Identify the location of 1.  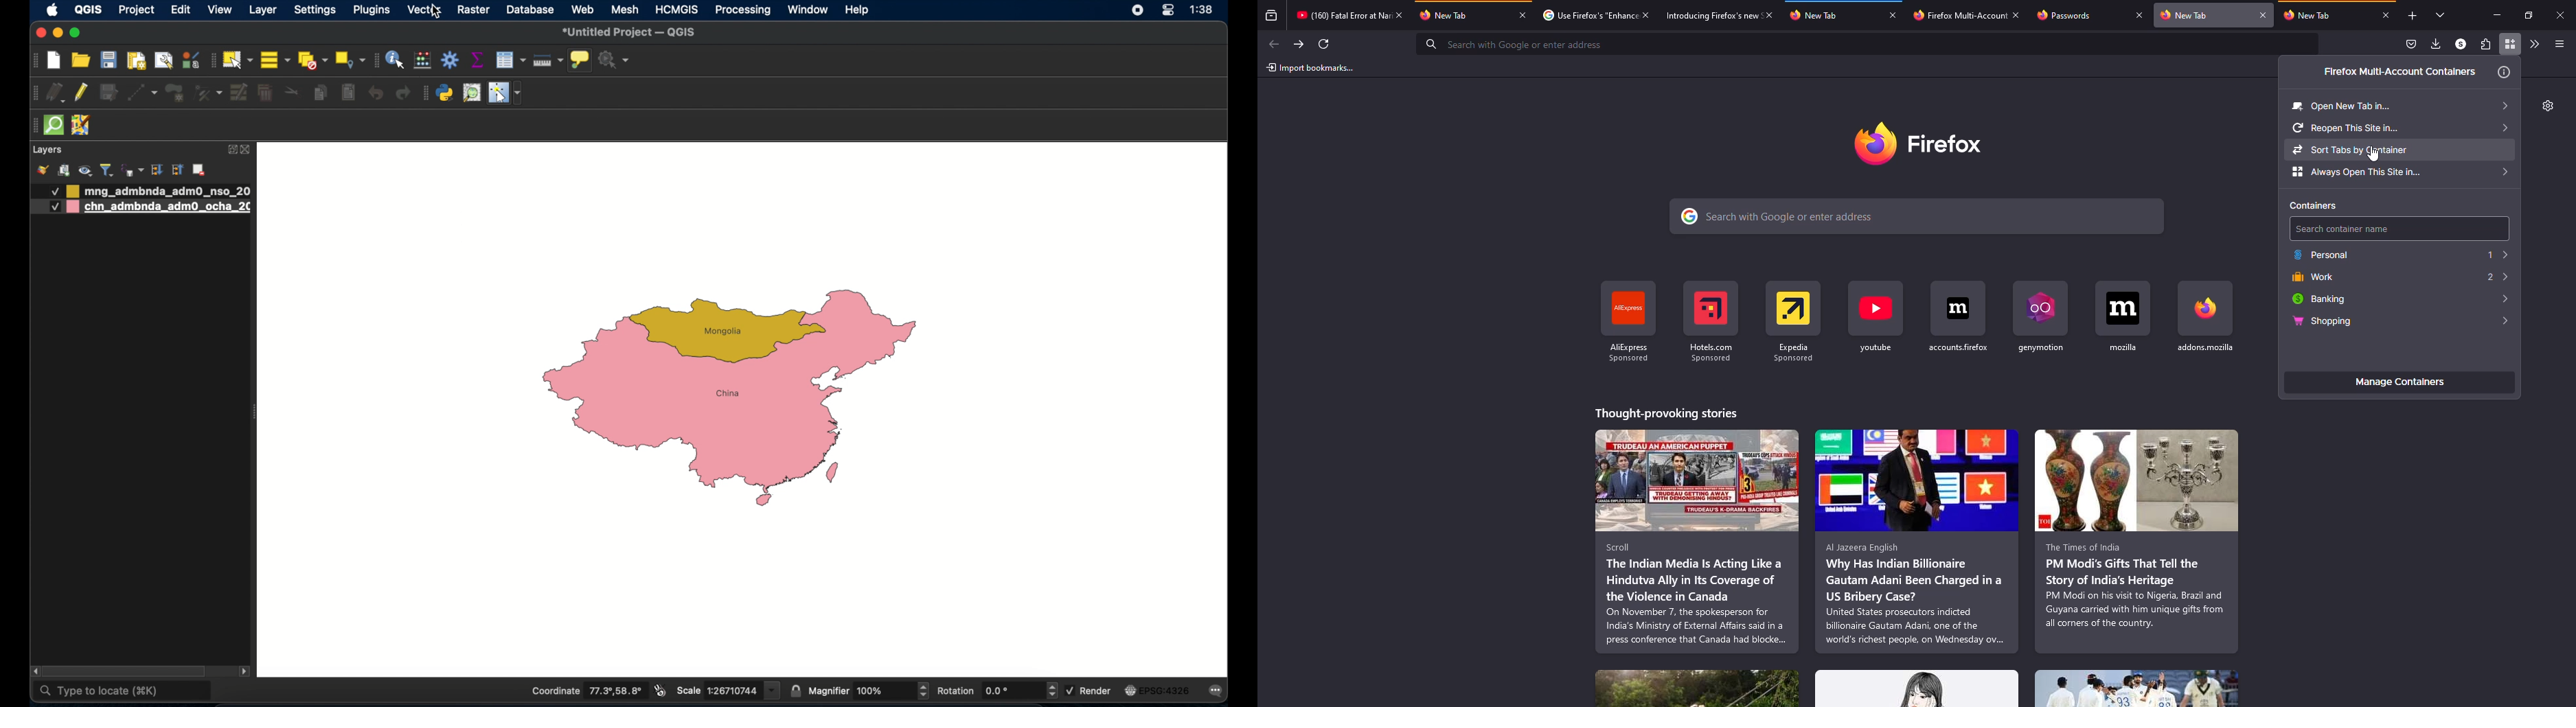
(2496, 253).